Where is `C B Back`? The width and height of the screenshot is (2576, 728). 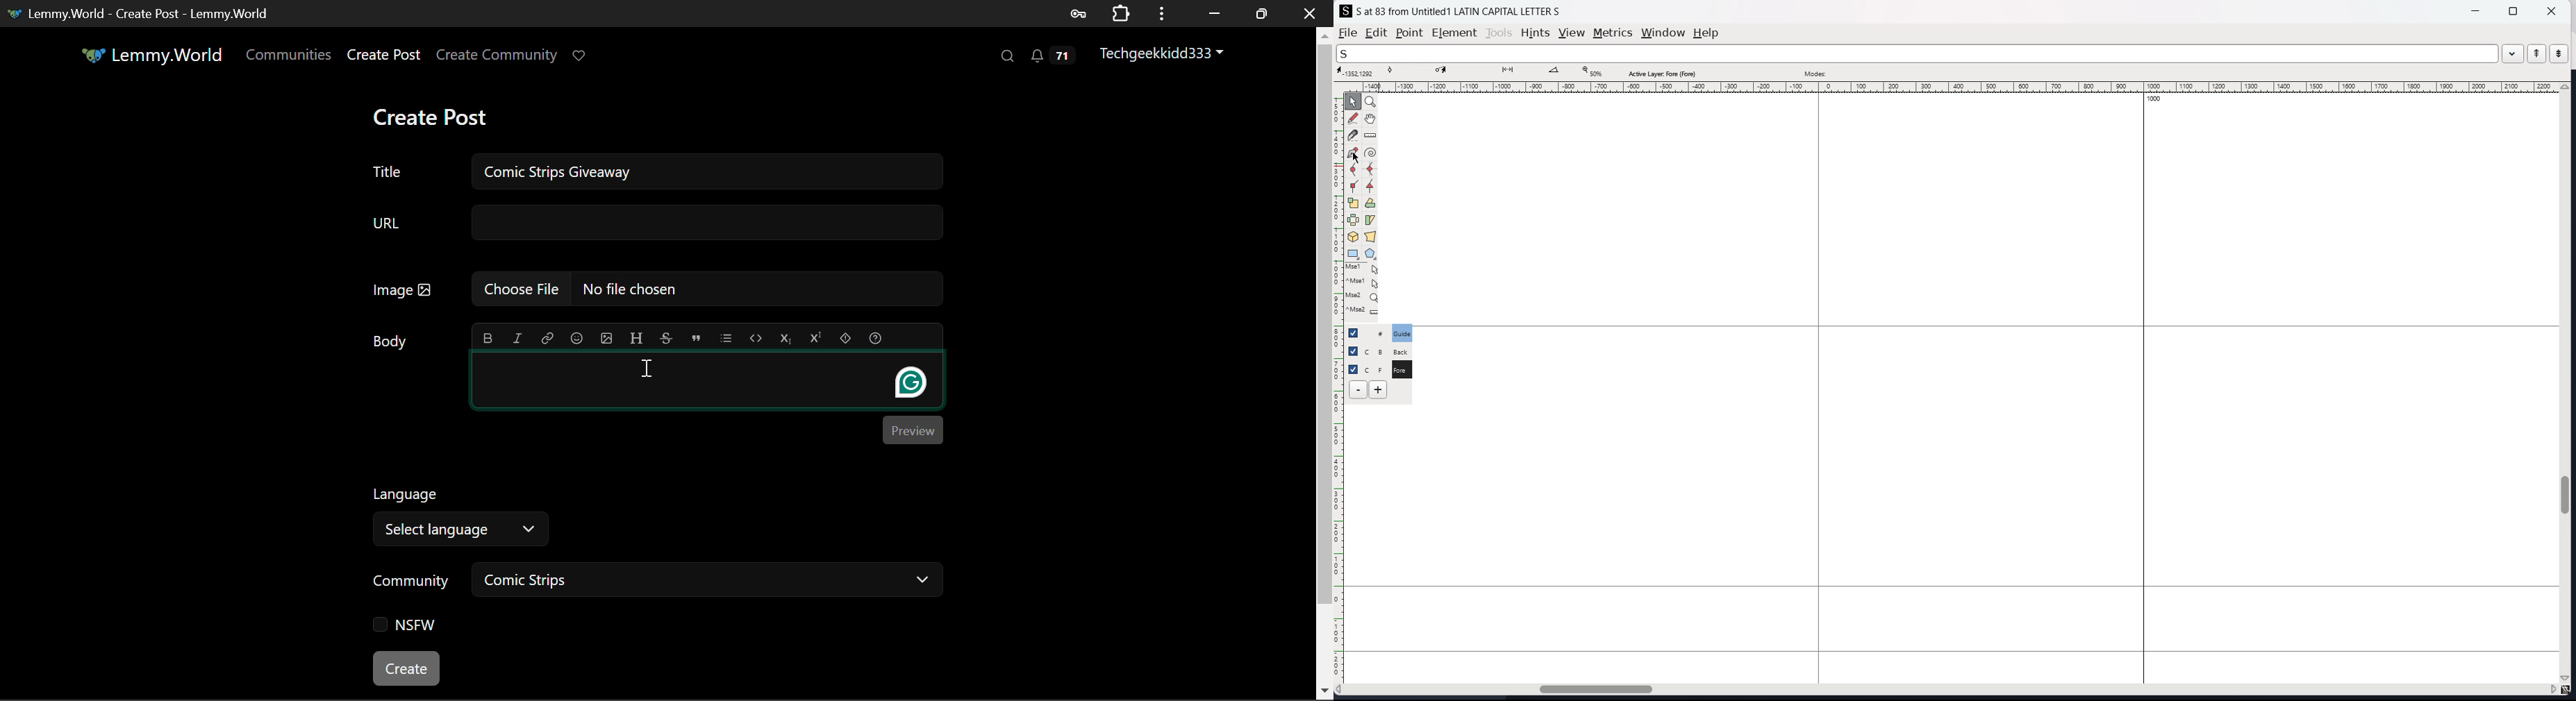
C B Back is located at coordinates (1400, 350).